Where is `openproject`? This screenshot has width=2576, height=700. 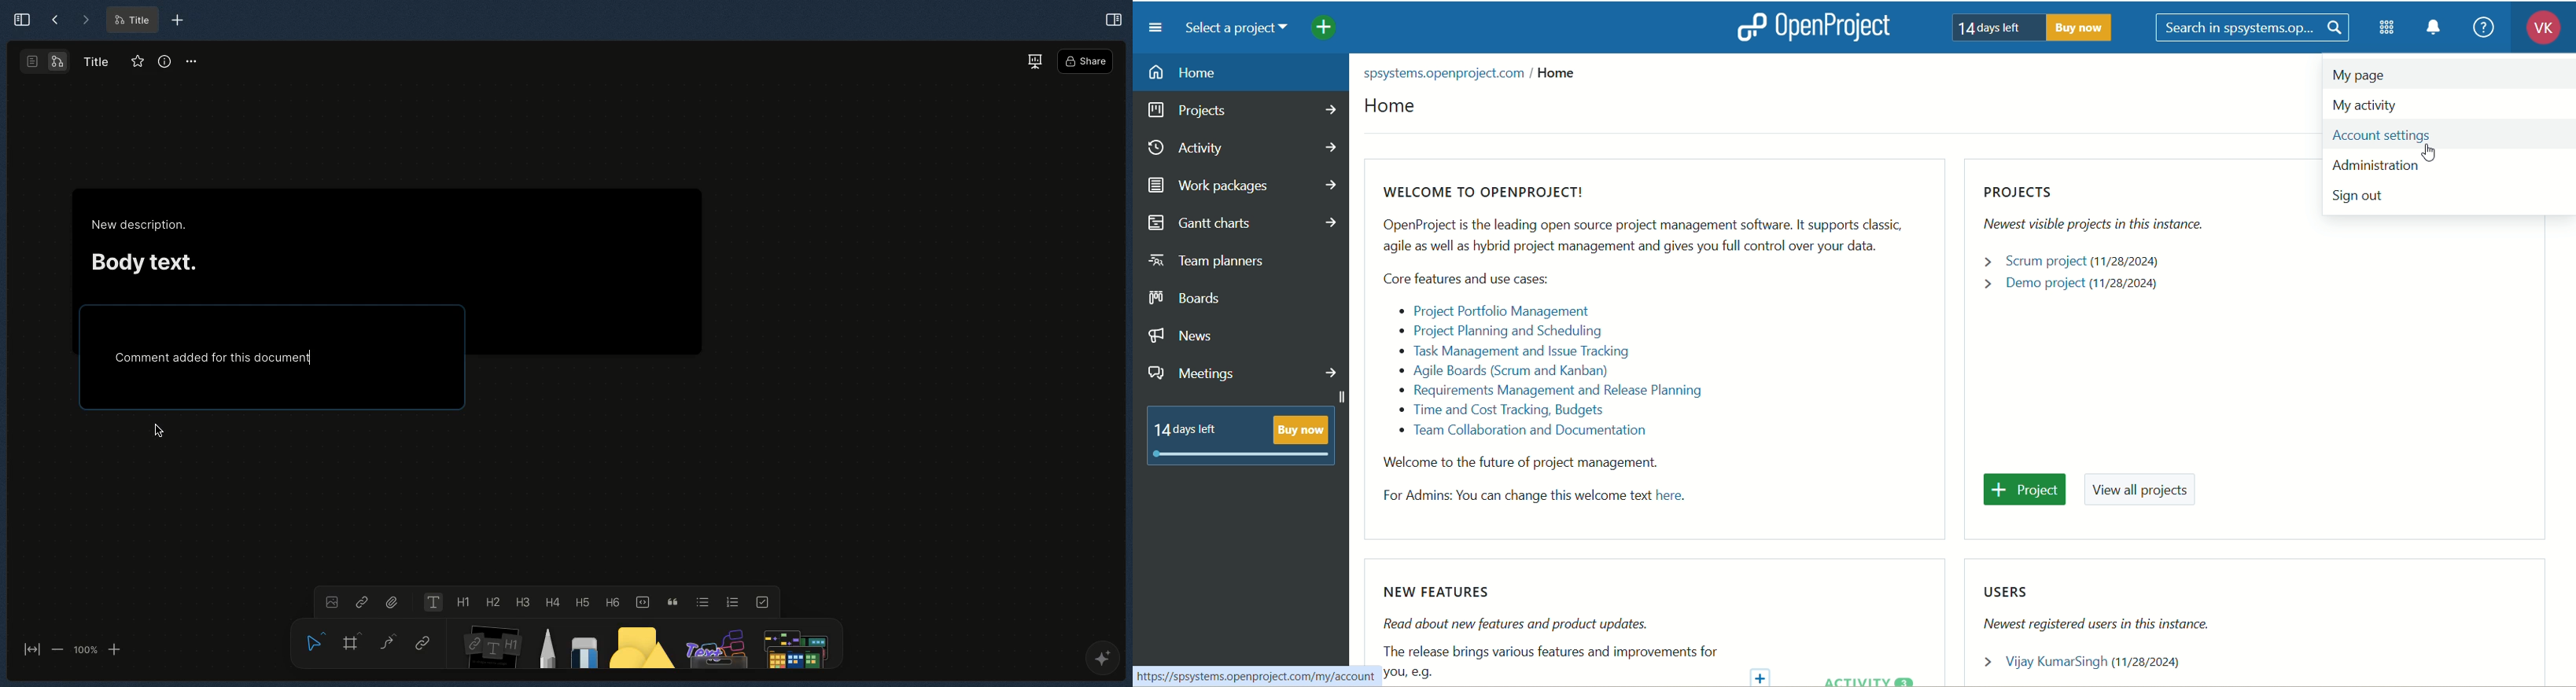 openproject is located at coordinates (1842, 29).